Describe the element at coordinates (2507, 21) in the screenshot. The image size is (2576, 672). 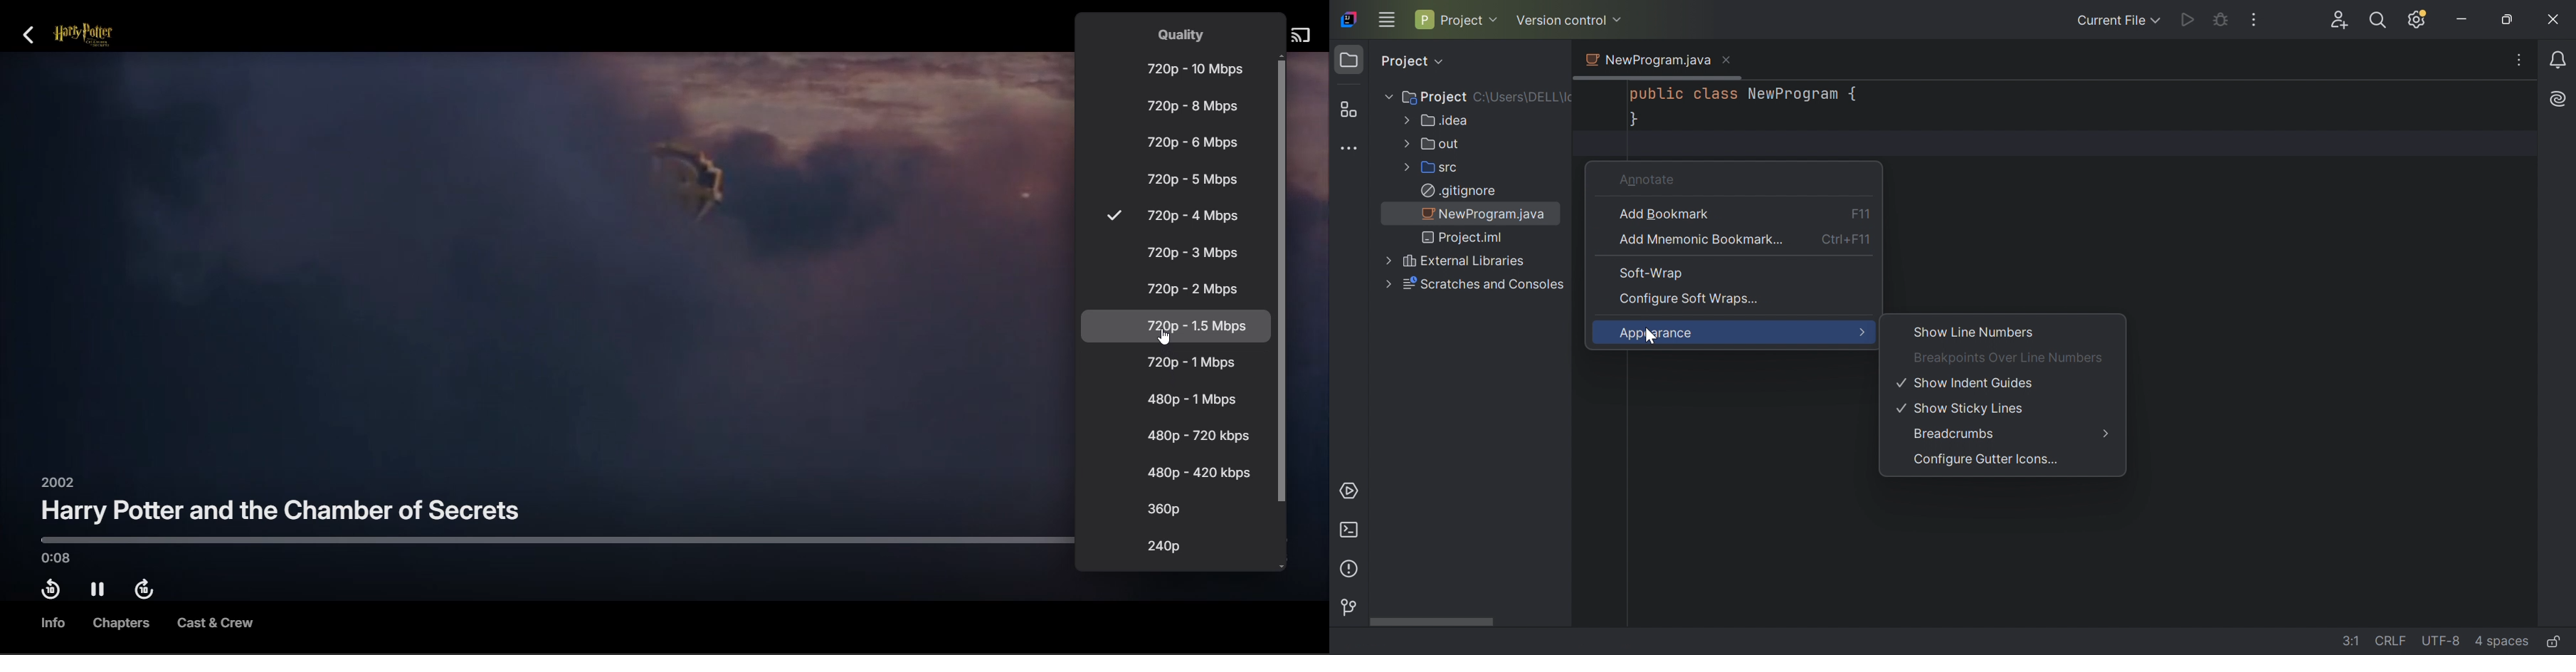
I see `Restore Down` at that location.